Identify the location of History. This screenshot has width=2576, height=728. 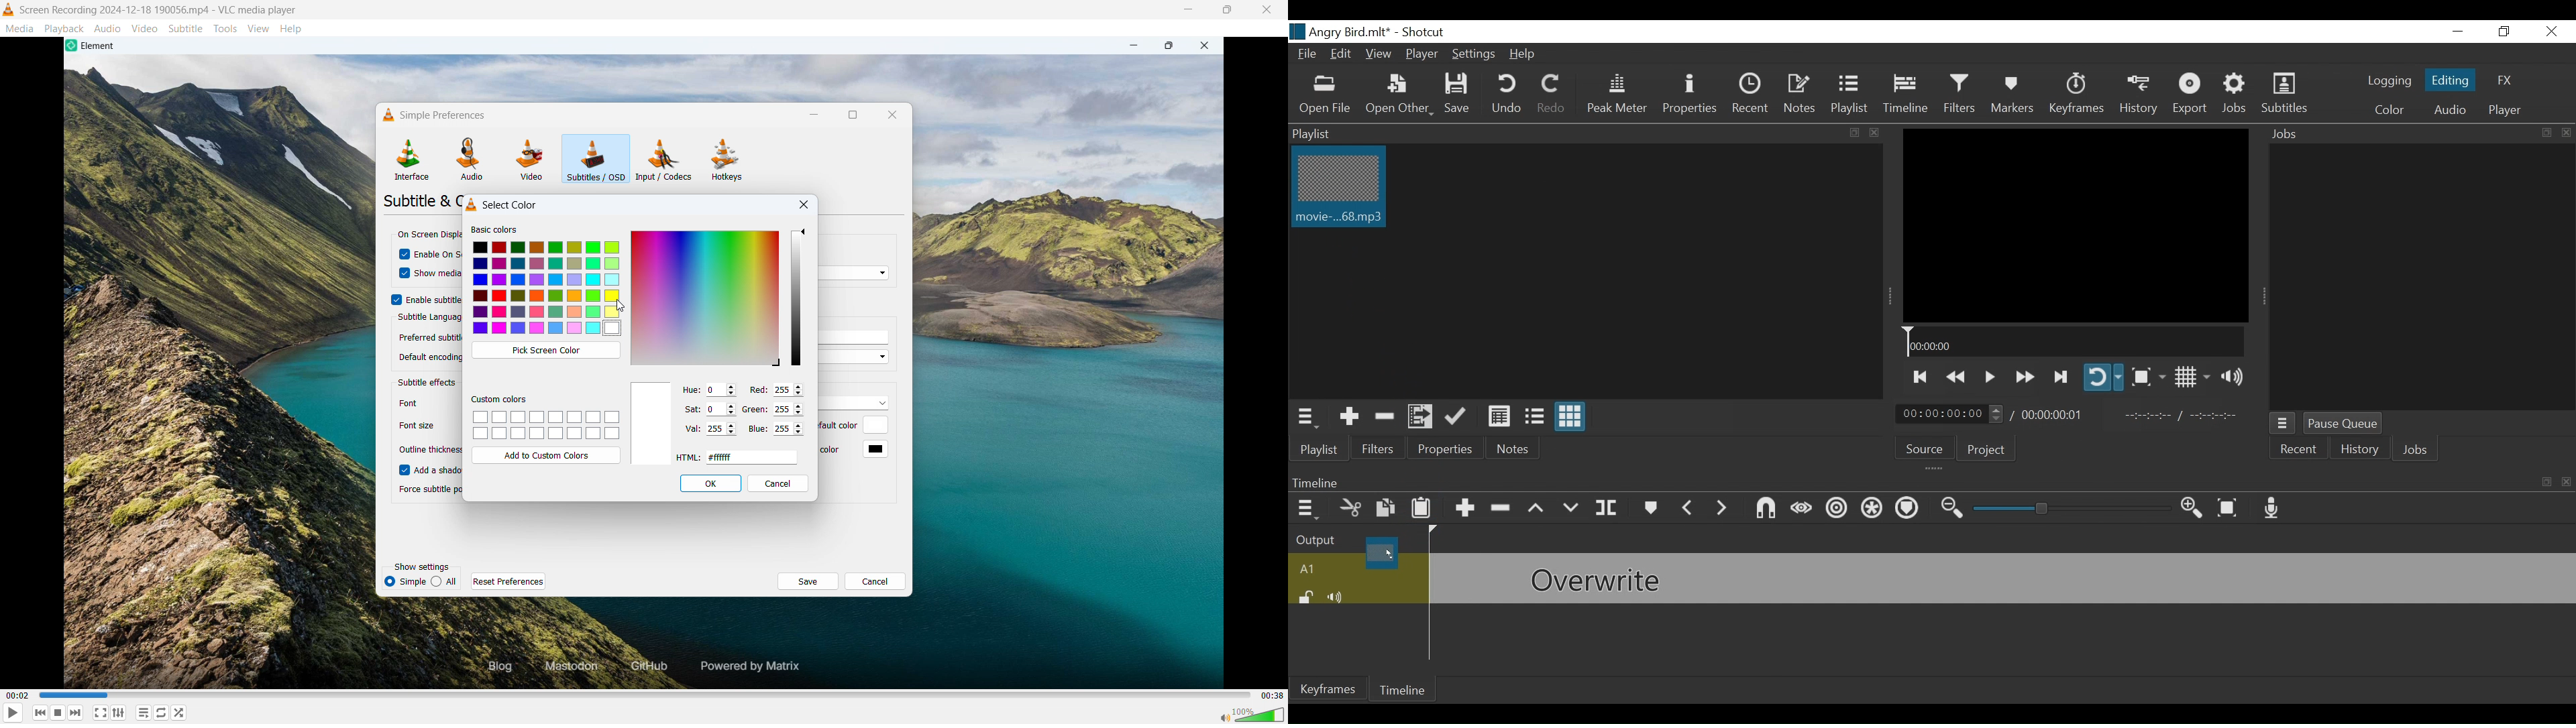
(2358, 450).